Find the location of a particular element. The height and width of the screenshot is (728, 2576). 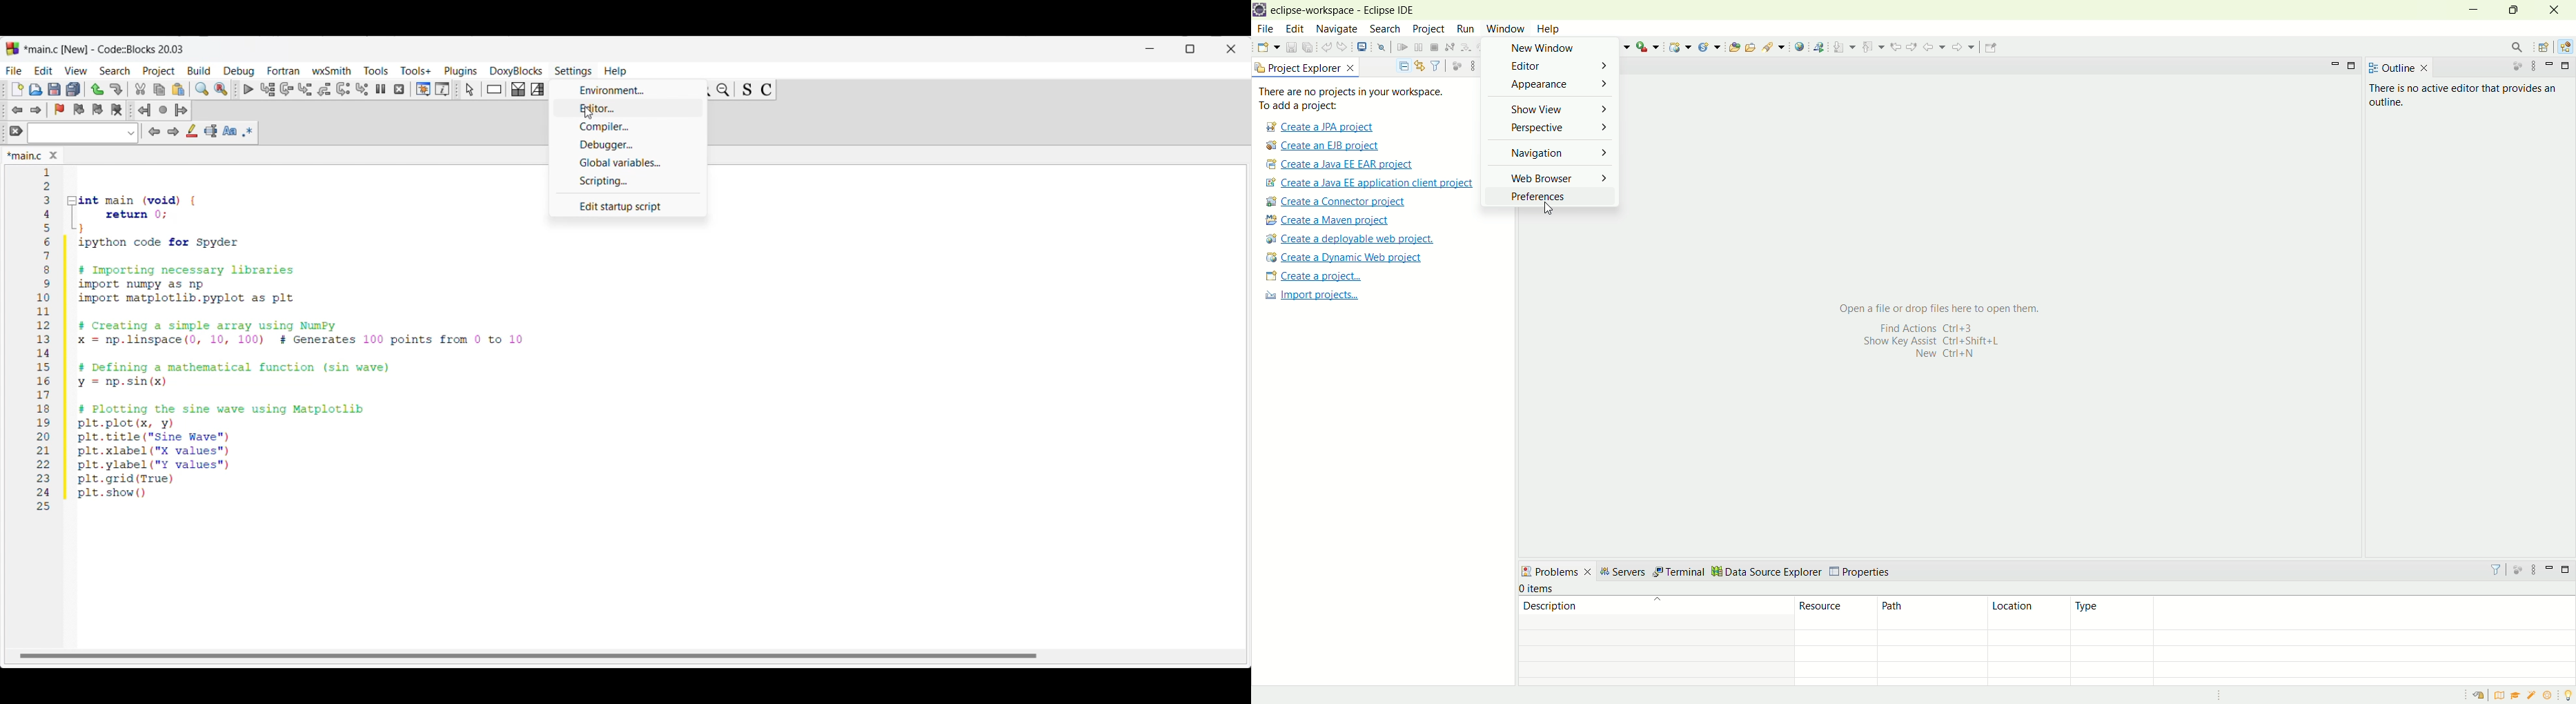

terminate is located at coordinates (1435, 48).